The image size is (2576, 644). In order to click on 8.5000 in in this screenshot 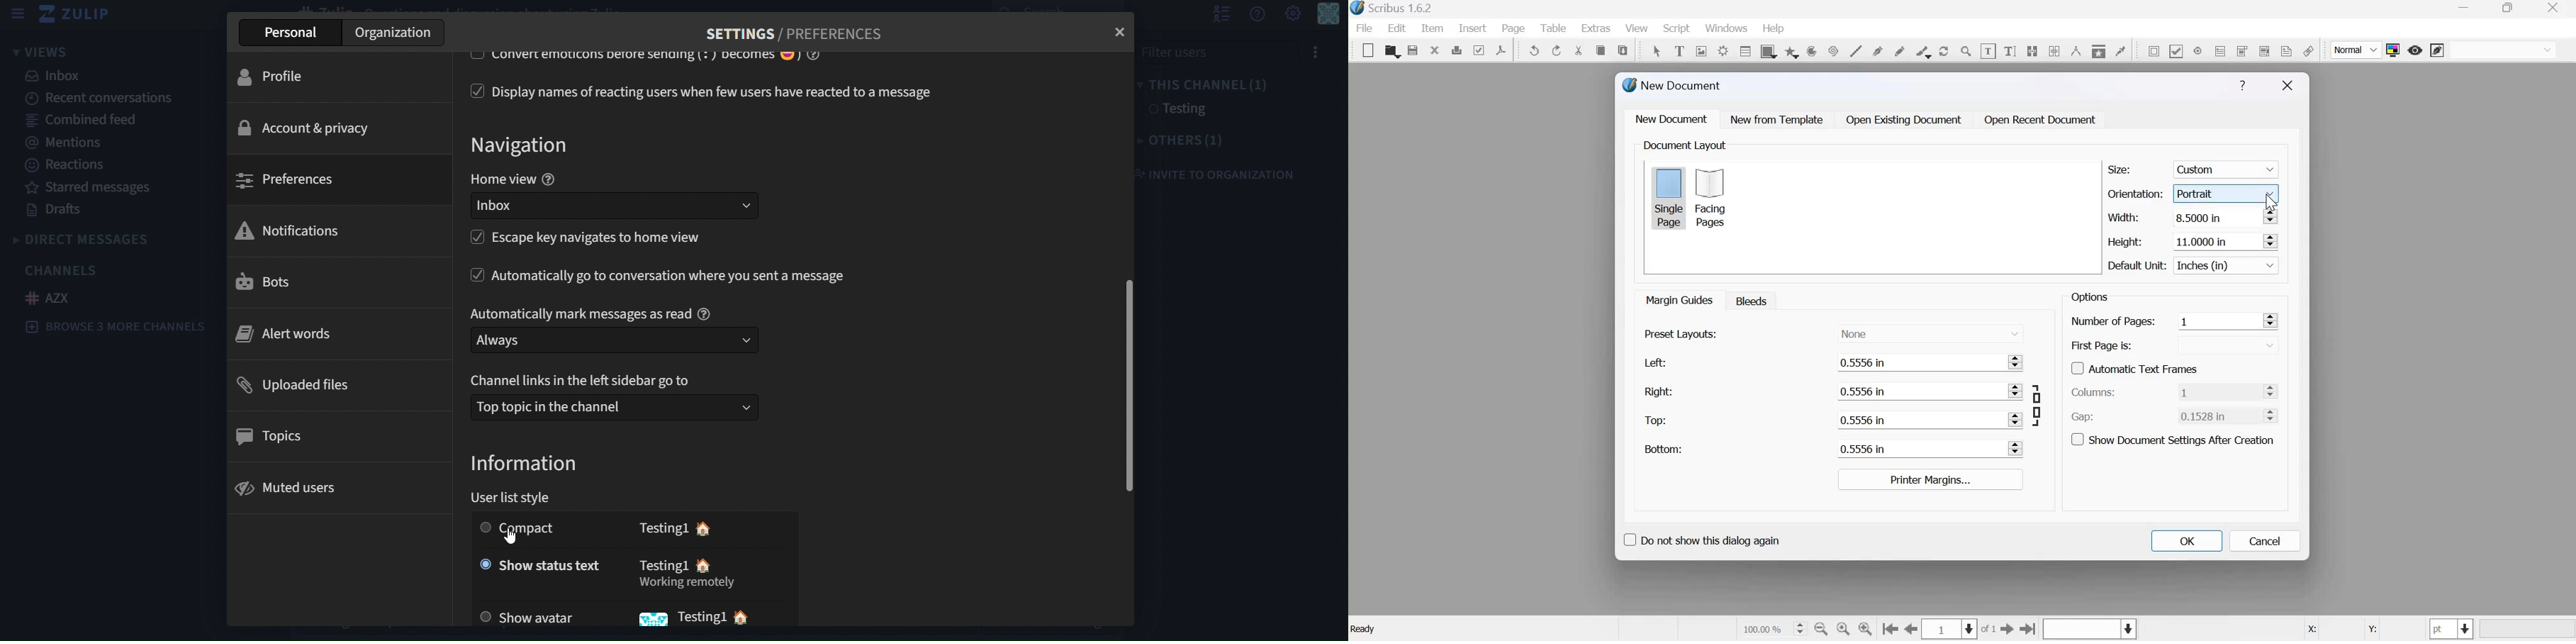, I will do `click(2214, 218)`.